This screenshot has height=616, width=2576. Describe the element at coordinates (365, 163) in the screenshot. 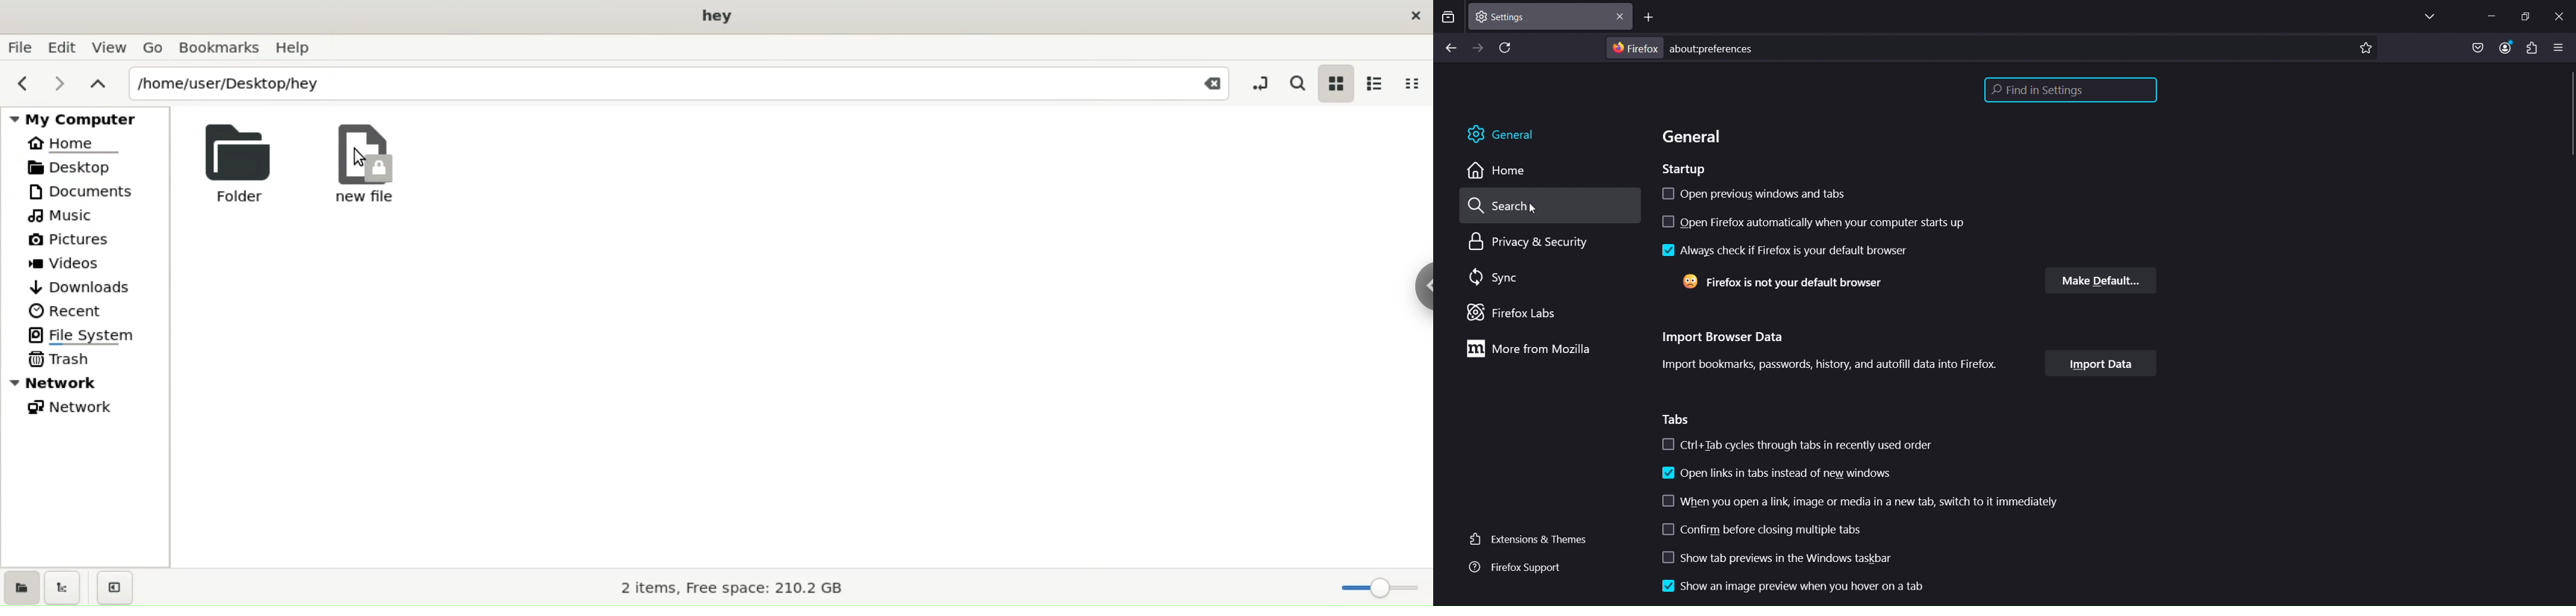

I see `new file` at that location.